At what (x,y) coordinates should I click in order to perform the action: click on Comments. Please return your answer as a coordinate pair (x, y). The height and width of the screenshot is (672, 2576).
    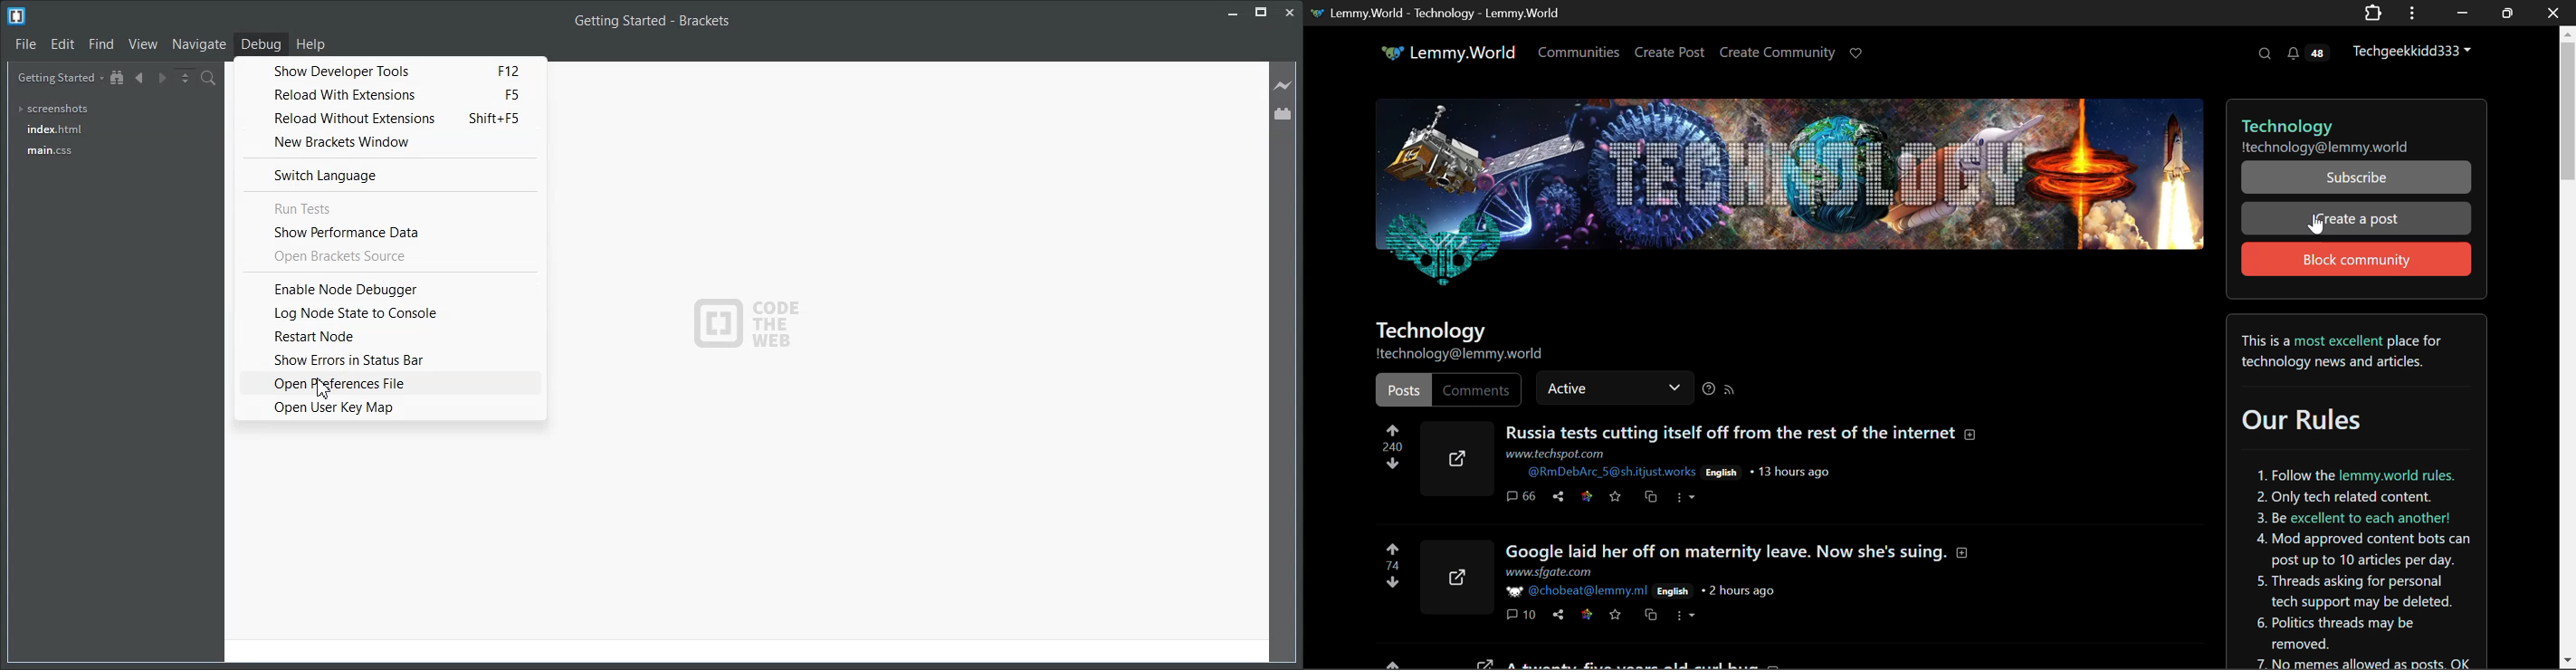
    Looking at the image, I should click on (1522, 614).